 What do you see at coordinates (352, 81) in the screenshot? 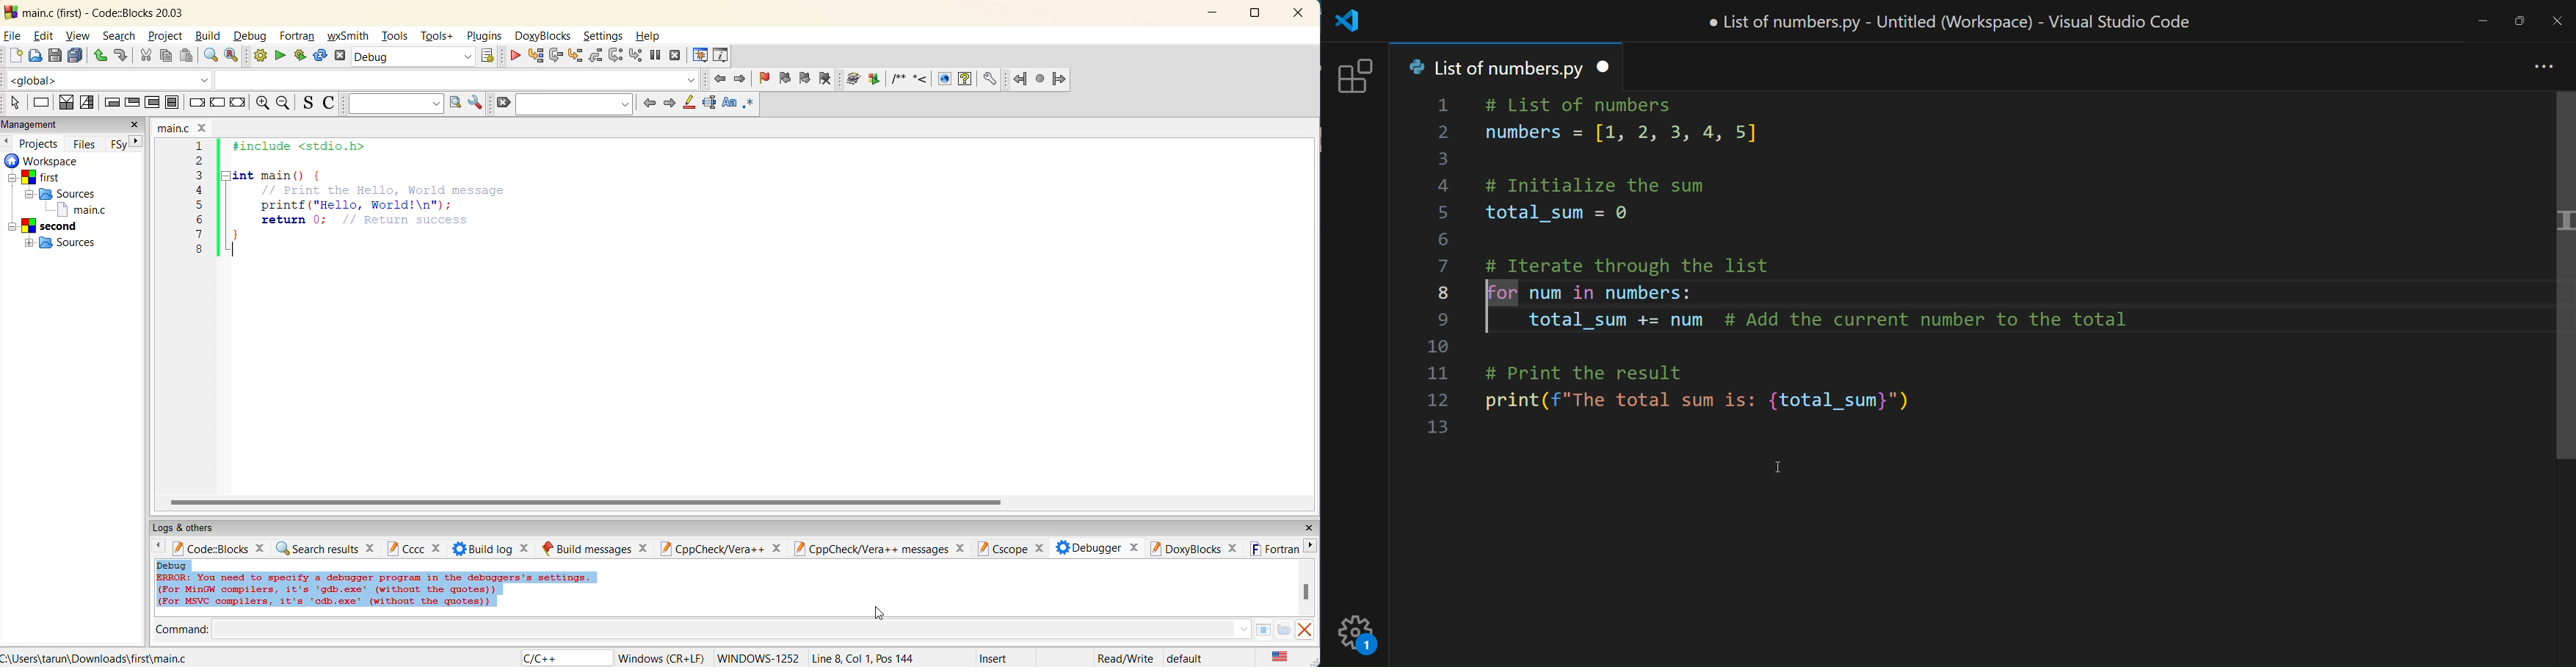
I see `code completion compiler` at bounding box center [352, 81].